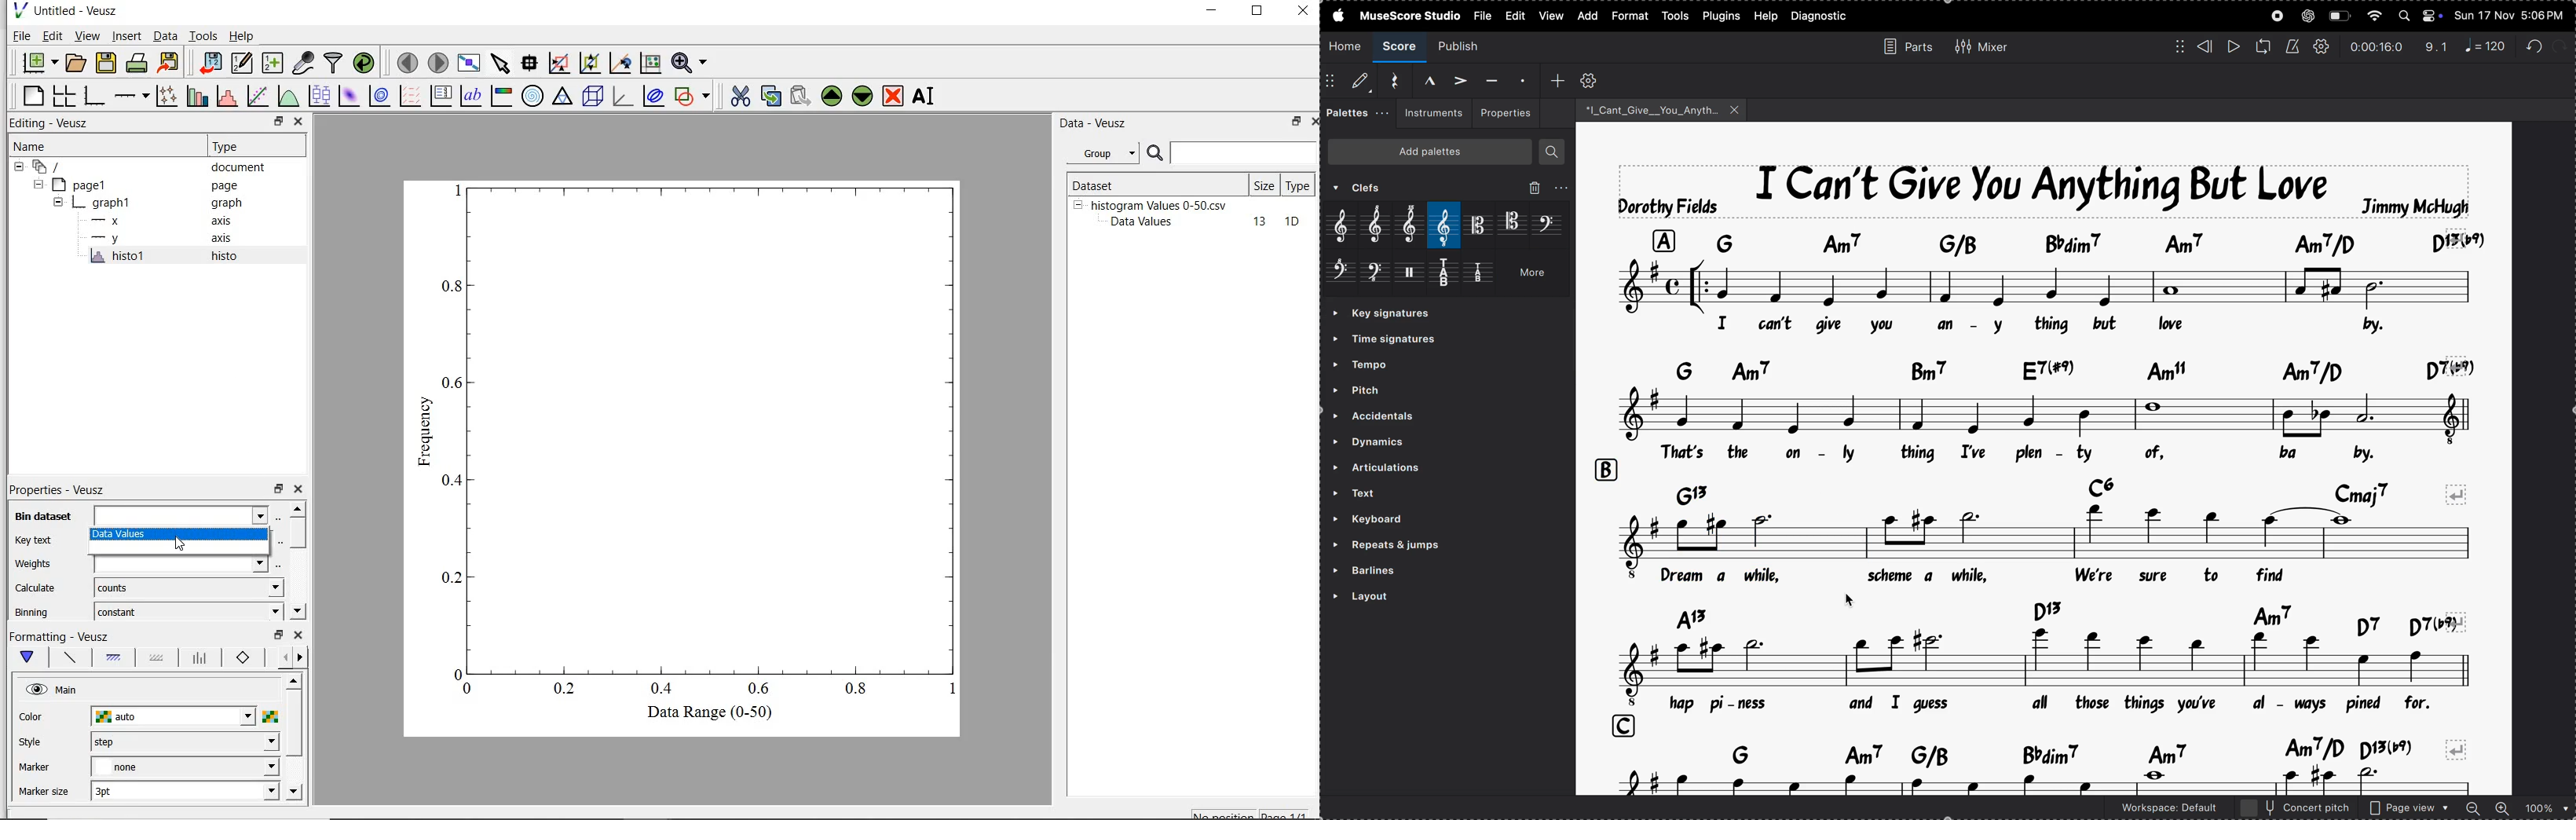 This screenshot has width=2576, height=840. Describe the element at coordinates (275, 61) in the screenshot. I see `create new datasets using ranges, parametrically or as functions of existing datasets` at that location.